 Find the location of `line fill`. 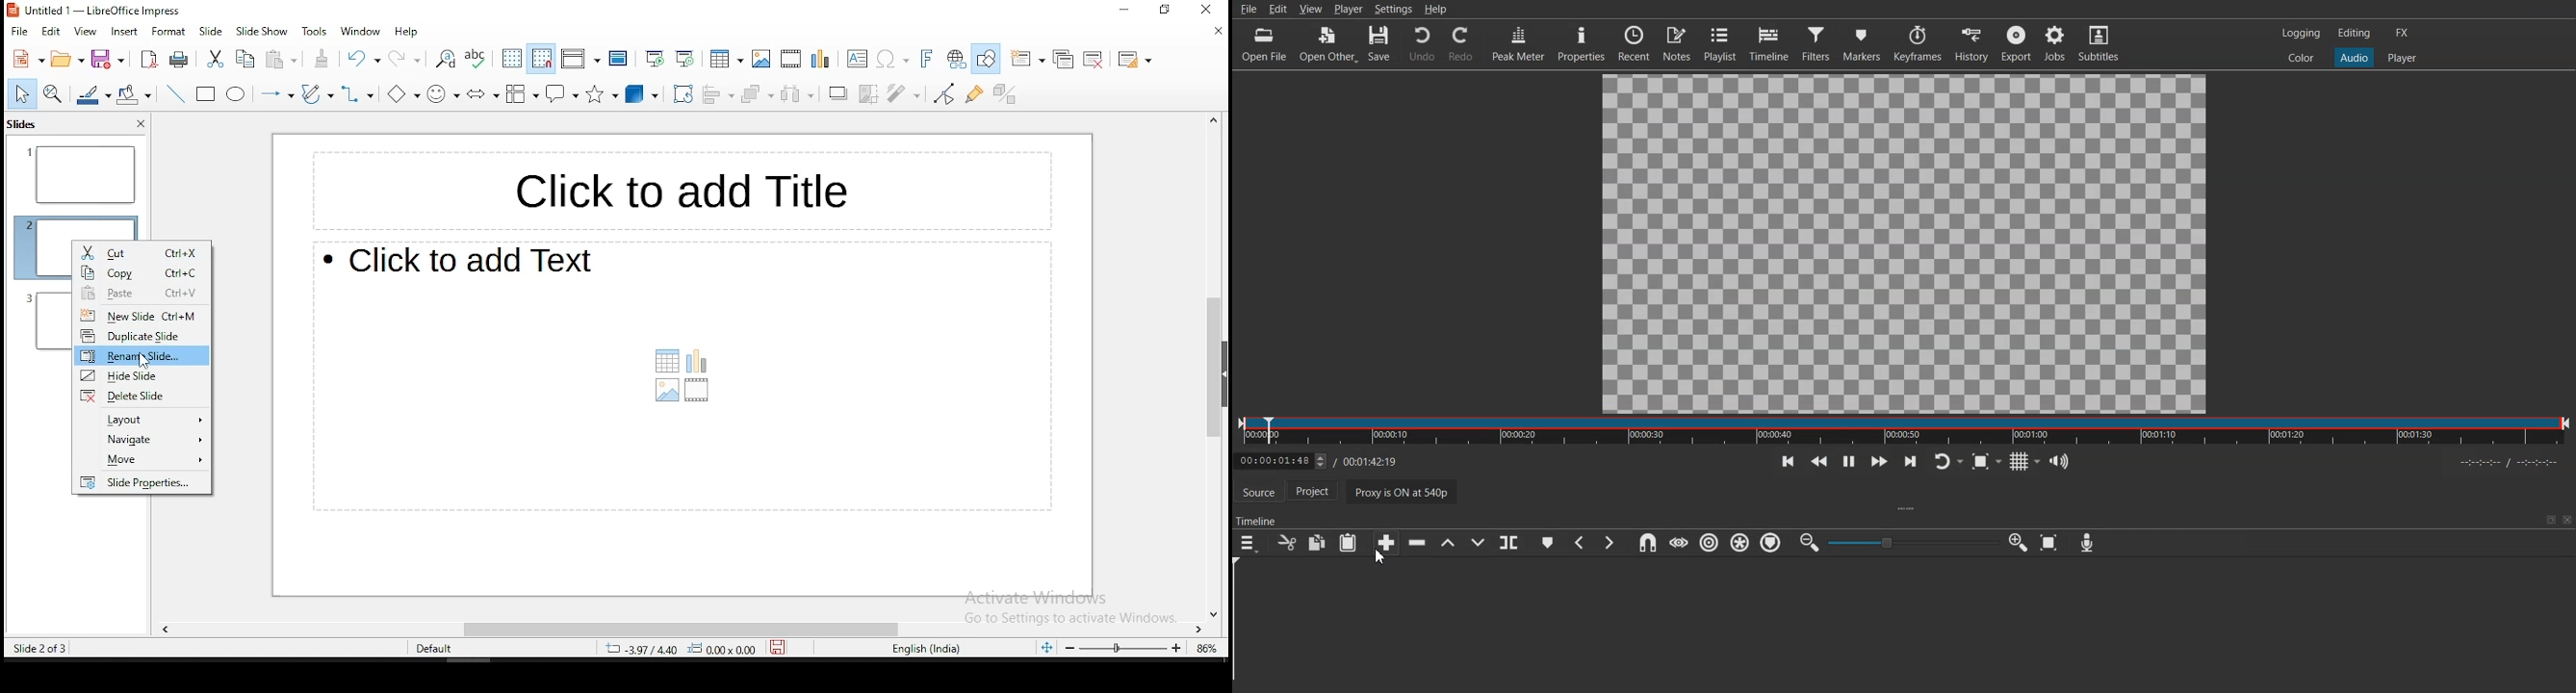

line fill is located at coordinates (91, 94).